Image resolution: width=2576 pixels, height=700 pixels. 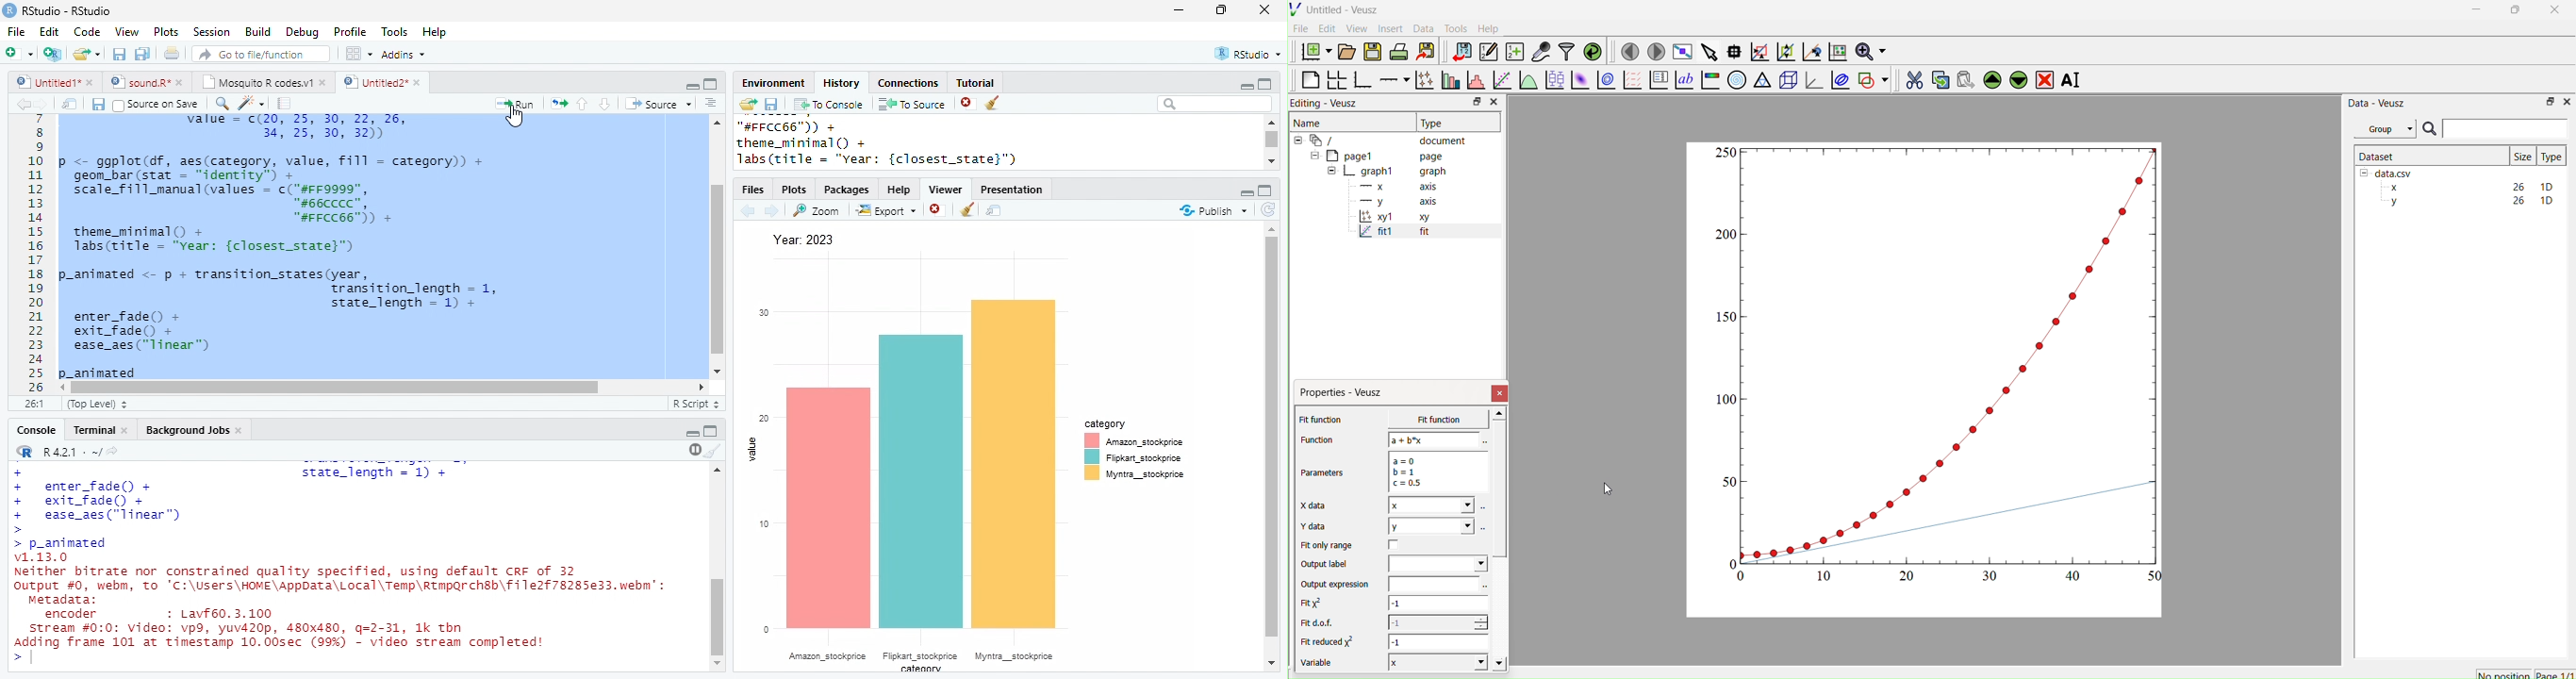 What do you see at coordinates (658, 103) in the screenshot?
I see `Source` at bounding box center [658, 103].